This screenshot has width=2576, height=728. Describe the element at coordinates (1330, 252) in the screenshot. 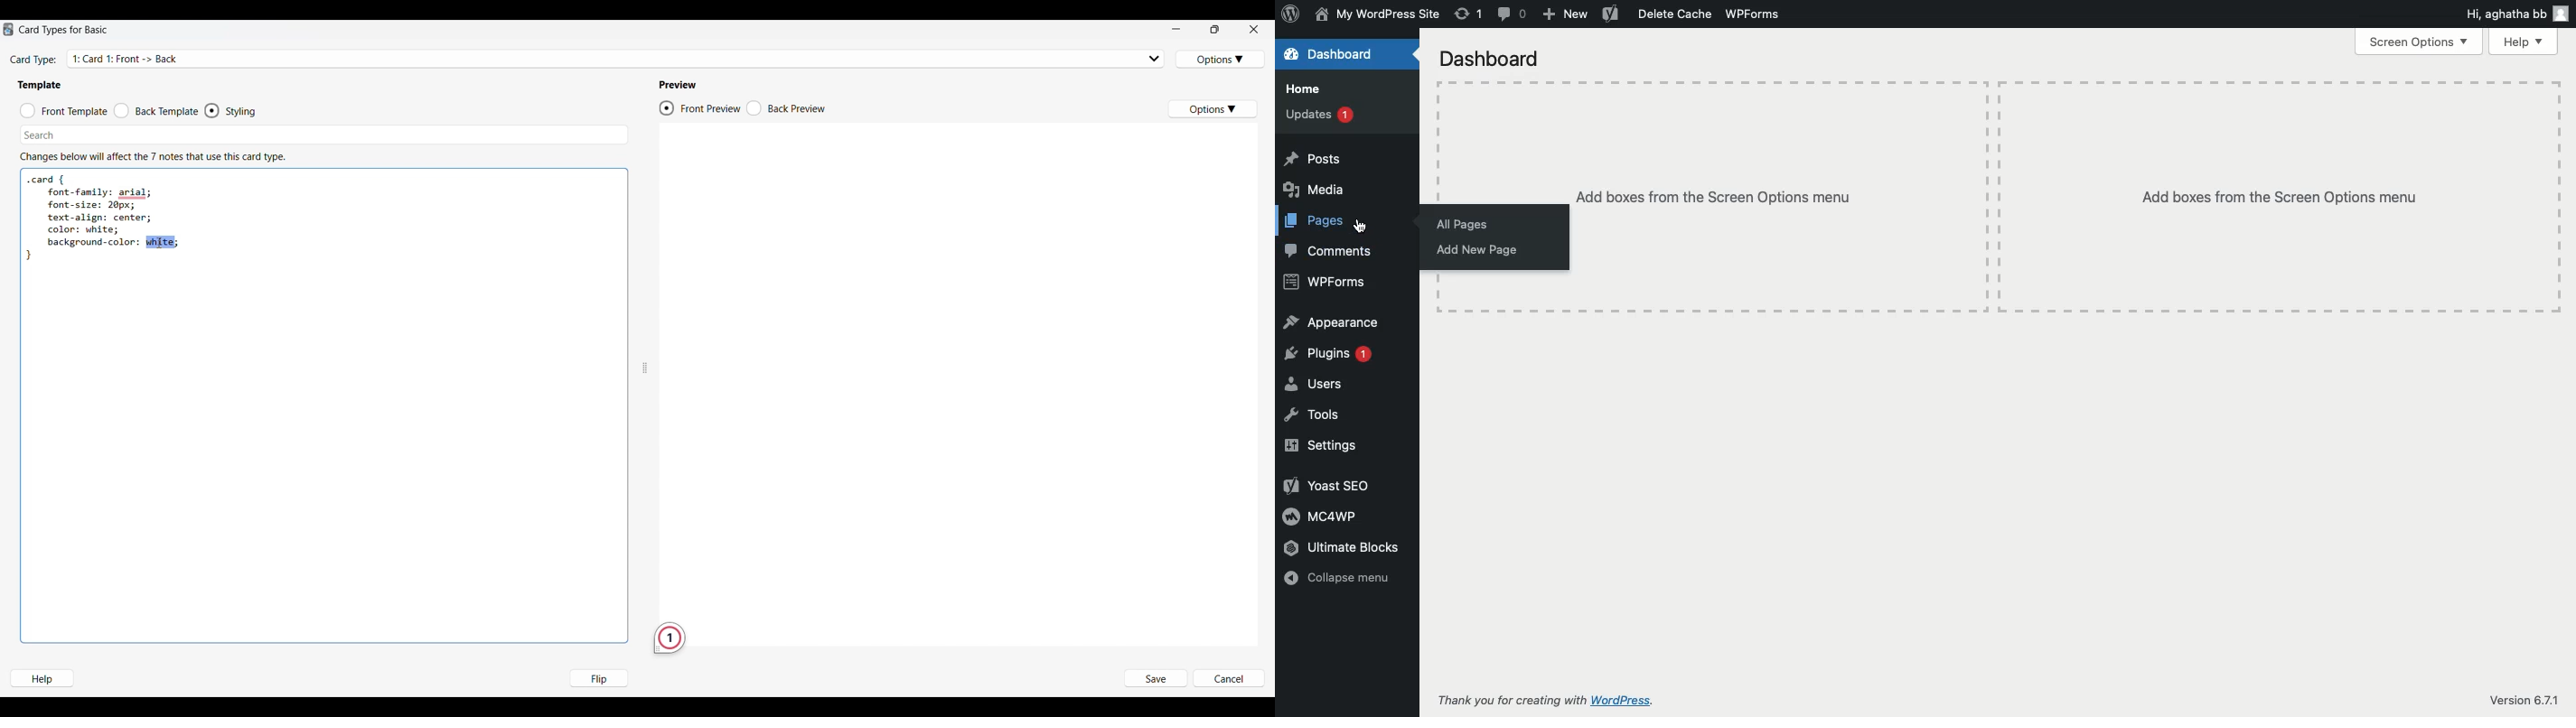

I see `Comments` at that location.